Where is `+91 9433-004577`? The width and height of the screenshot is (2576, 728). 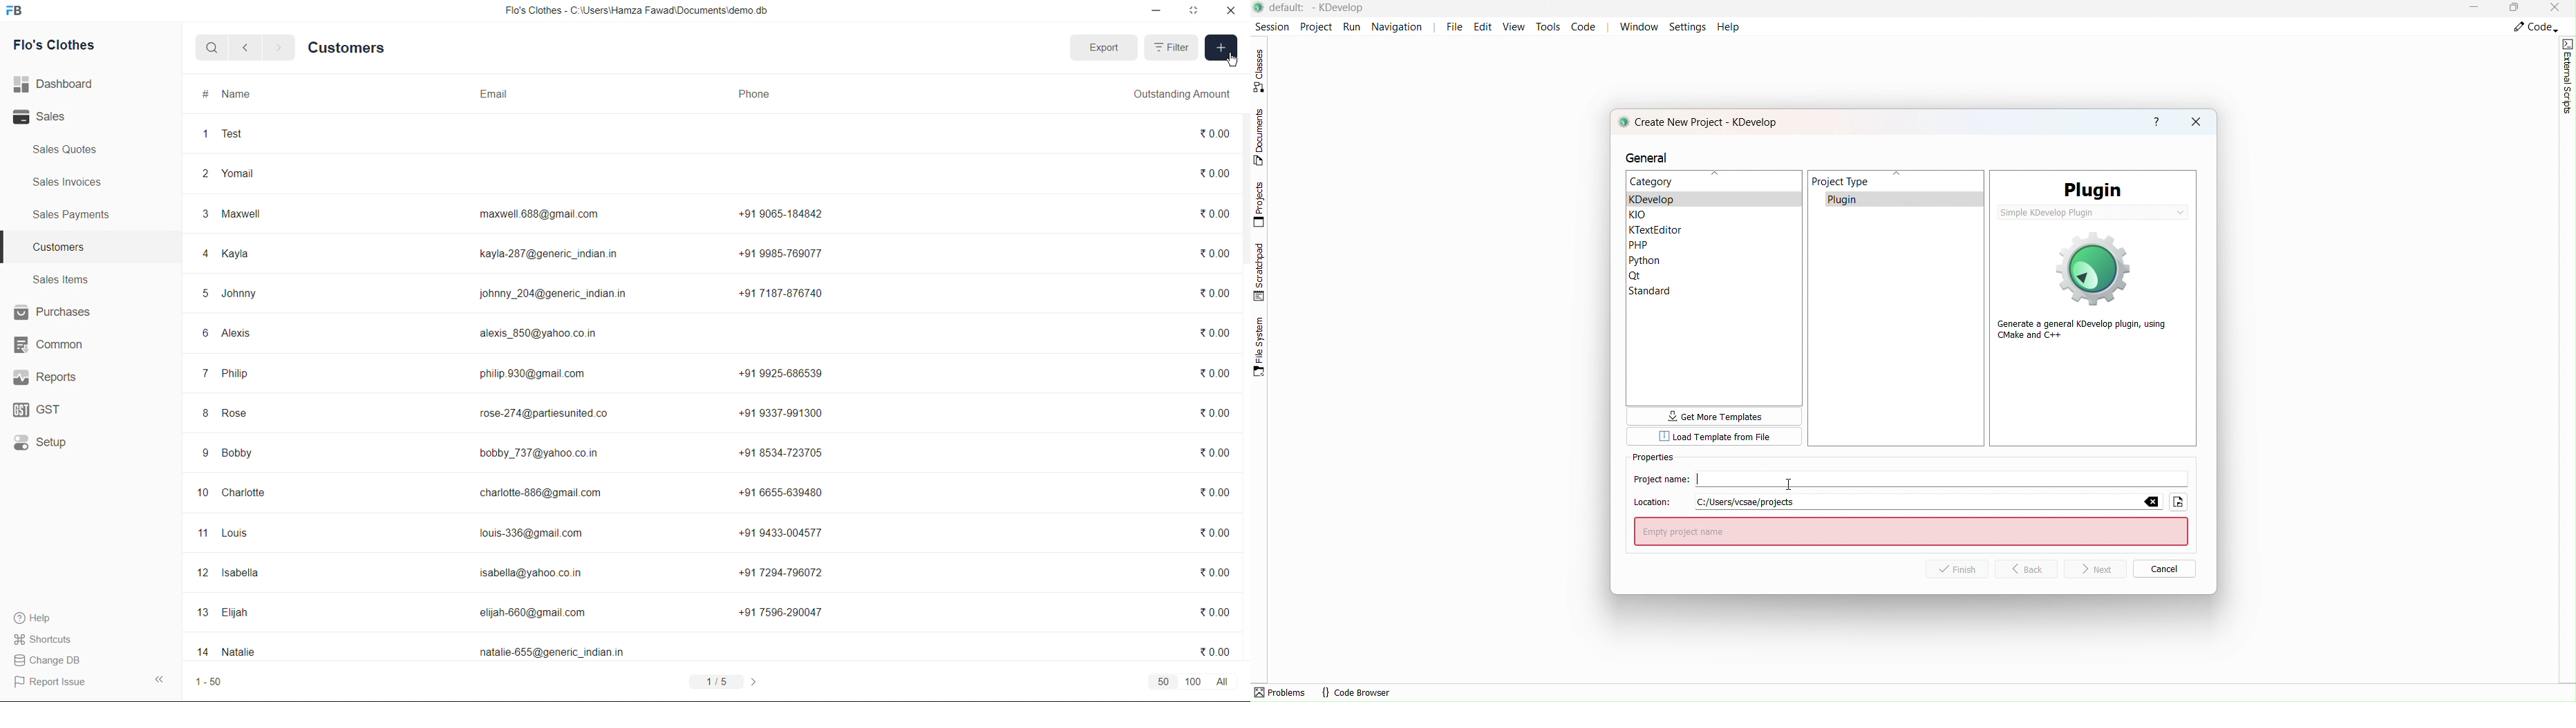 +91 9433-004577 is located at coordinates (779, 527).